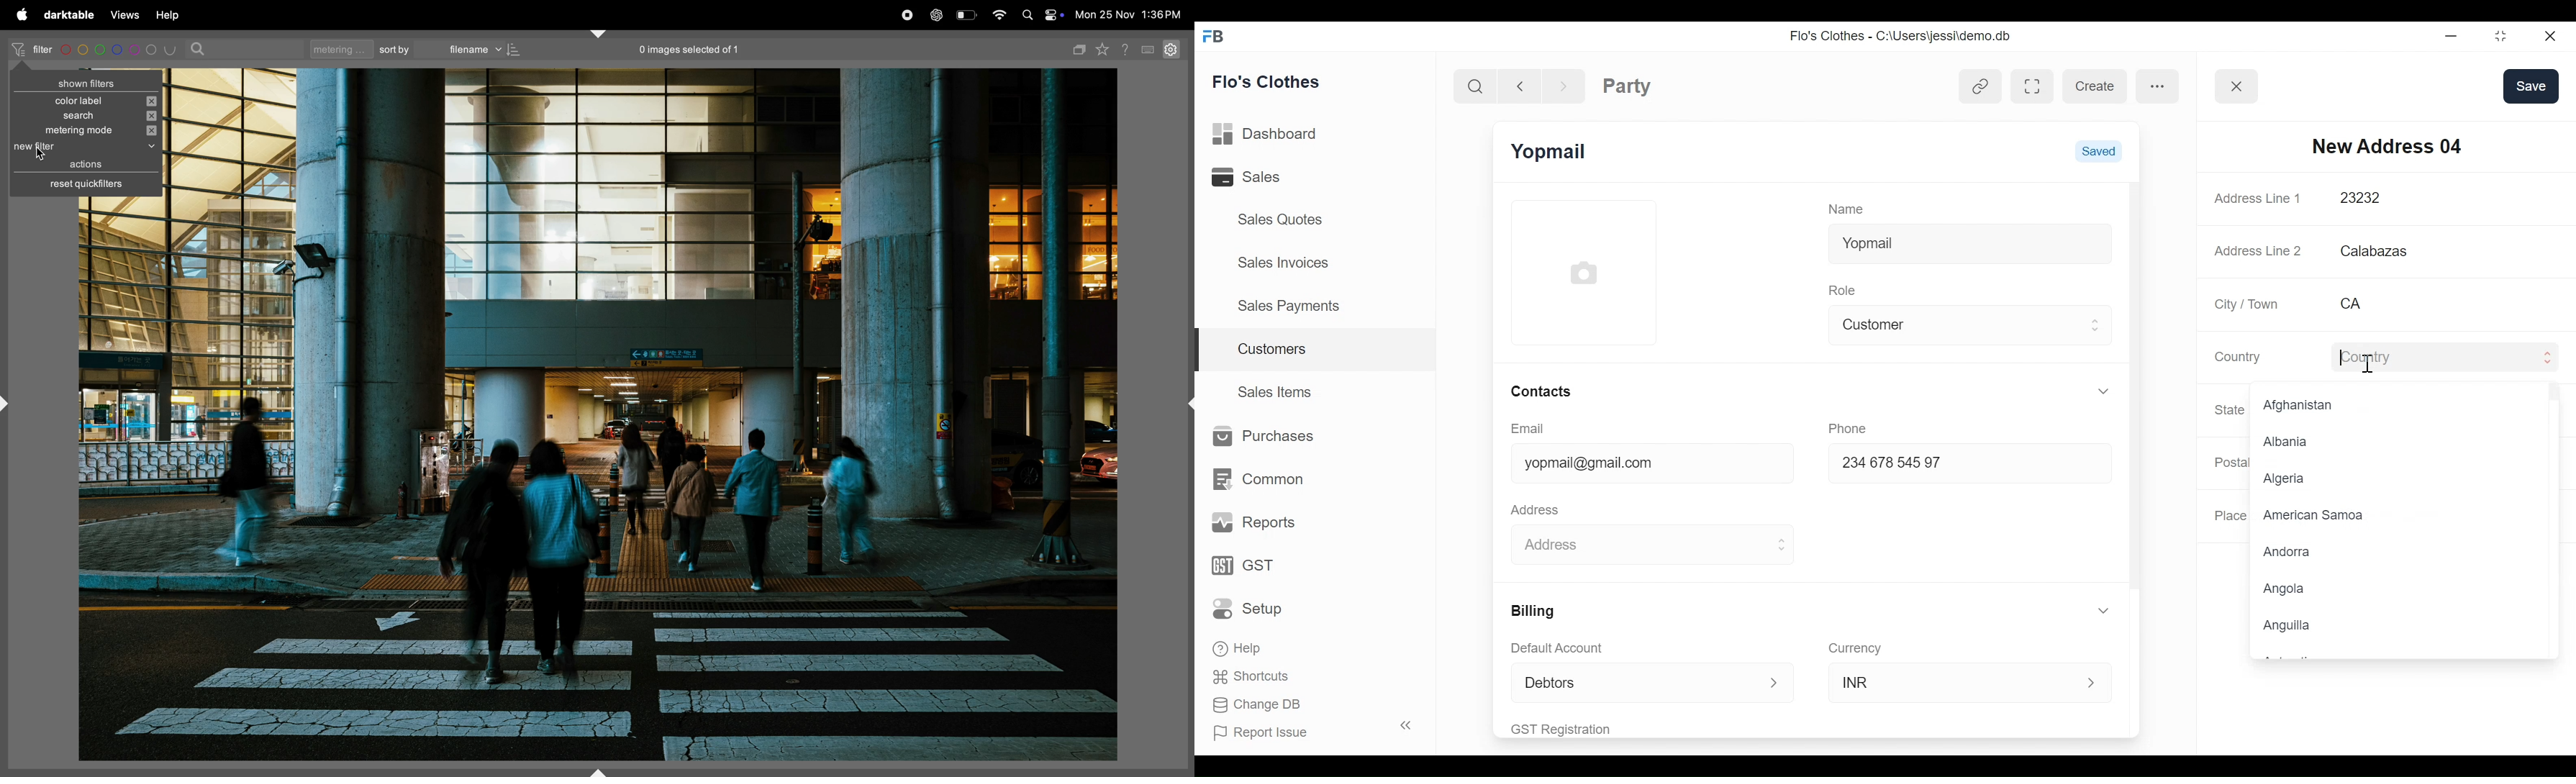 Image resolution: width=2576 pixels, height=784 pixels. Describe the element at coordinates (1587, 271) in the screenshot. I see `Profile Picture` at that location.